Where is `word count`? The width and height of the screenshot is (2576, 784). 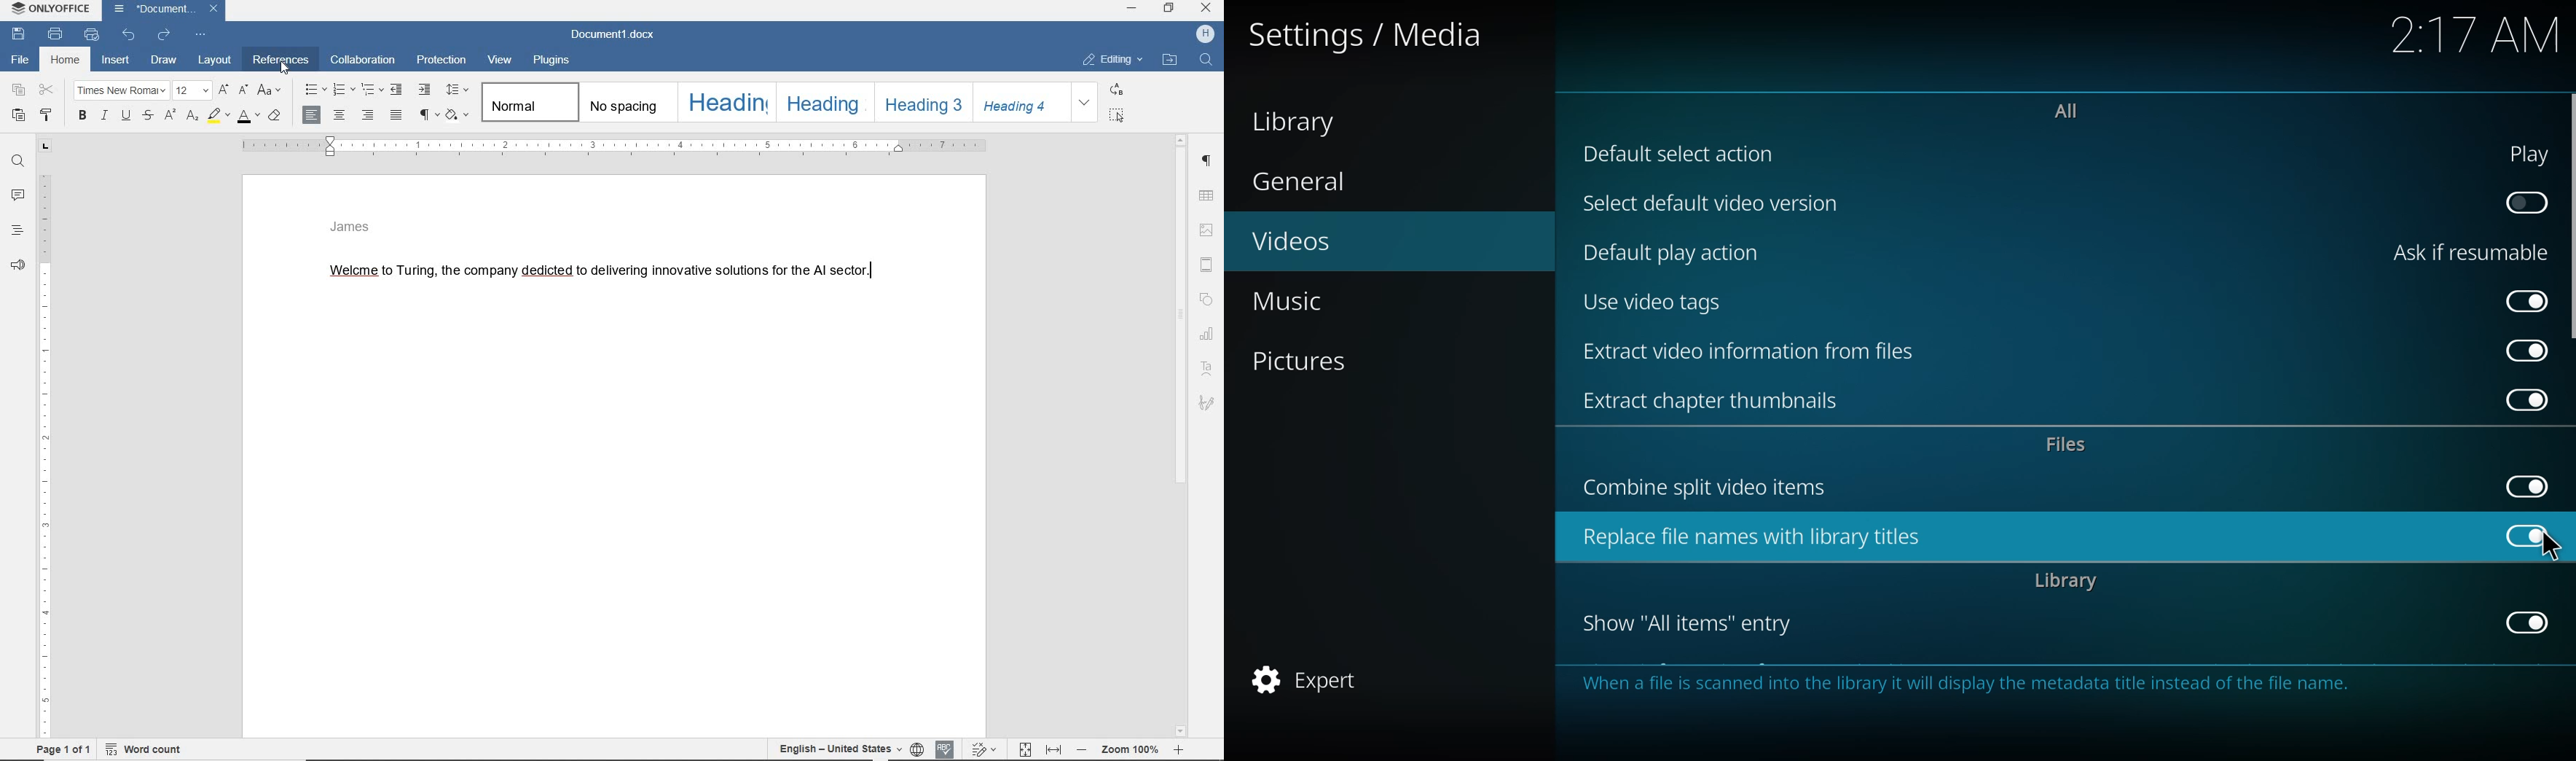 word count is located at coordinates (146, 752).